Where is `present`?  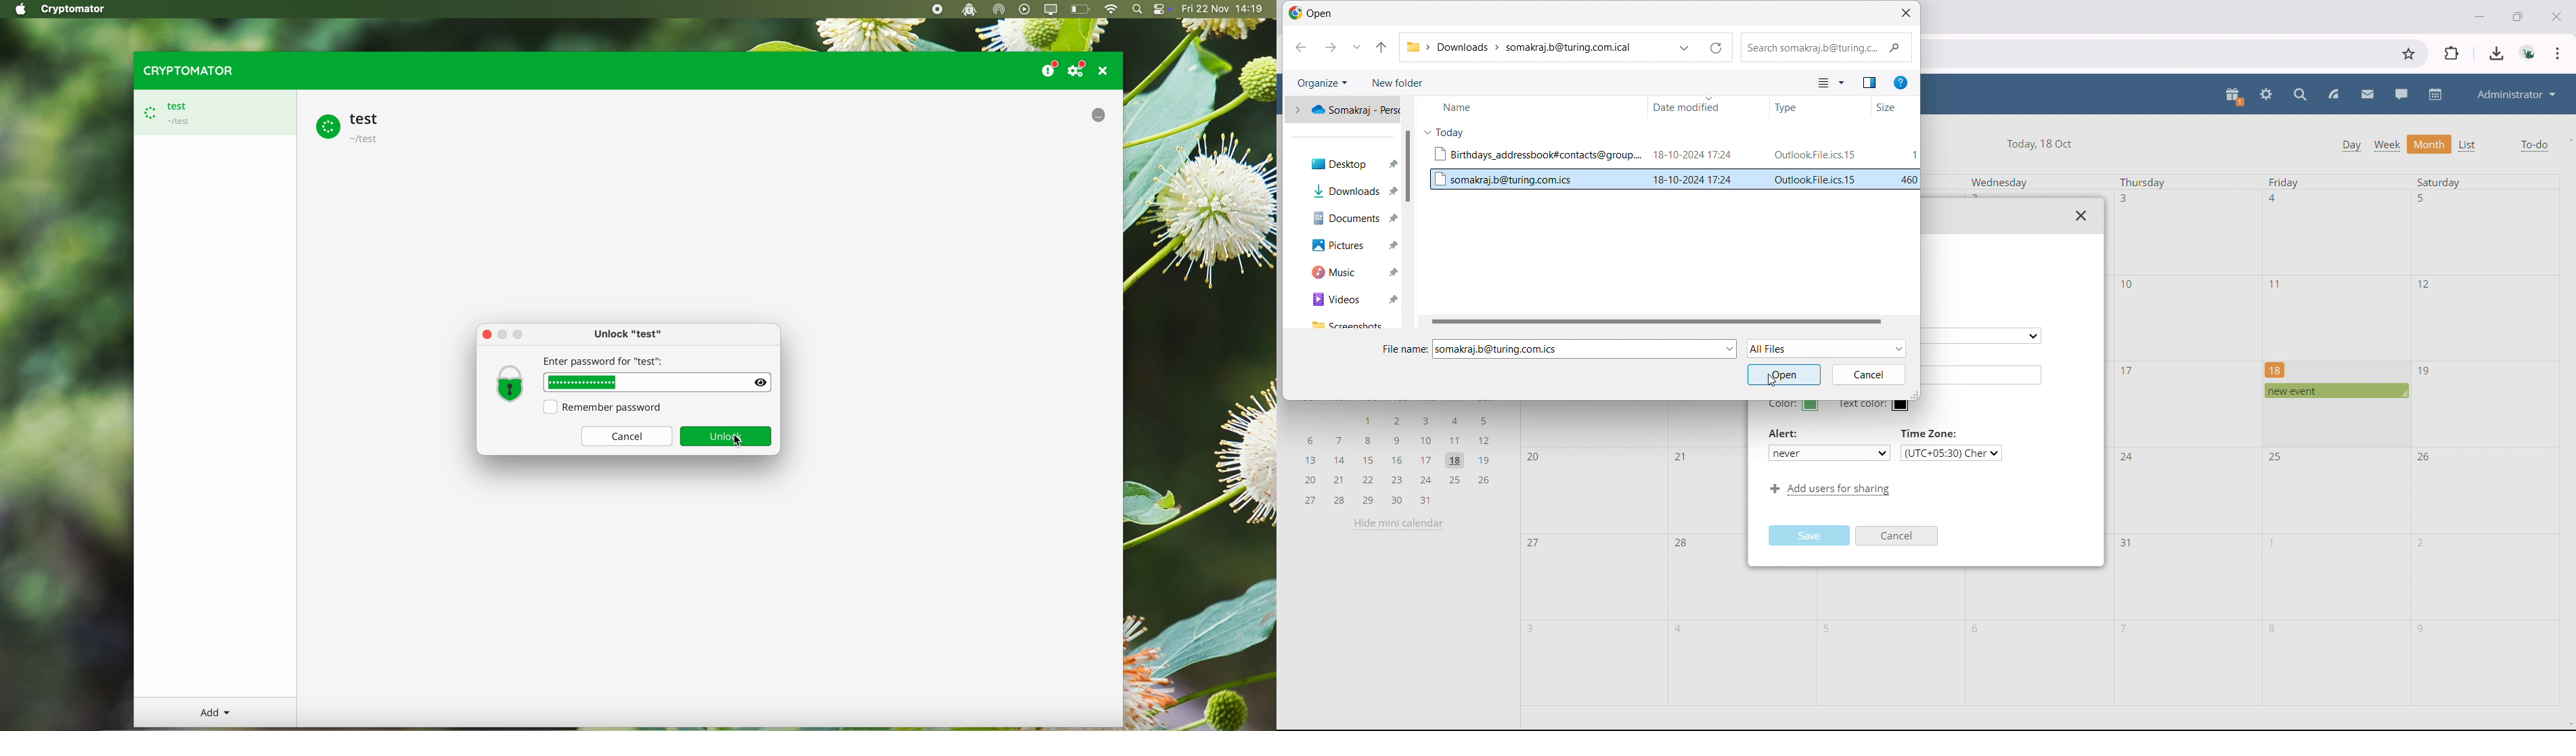 present is located at coordinates (2234, 96).